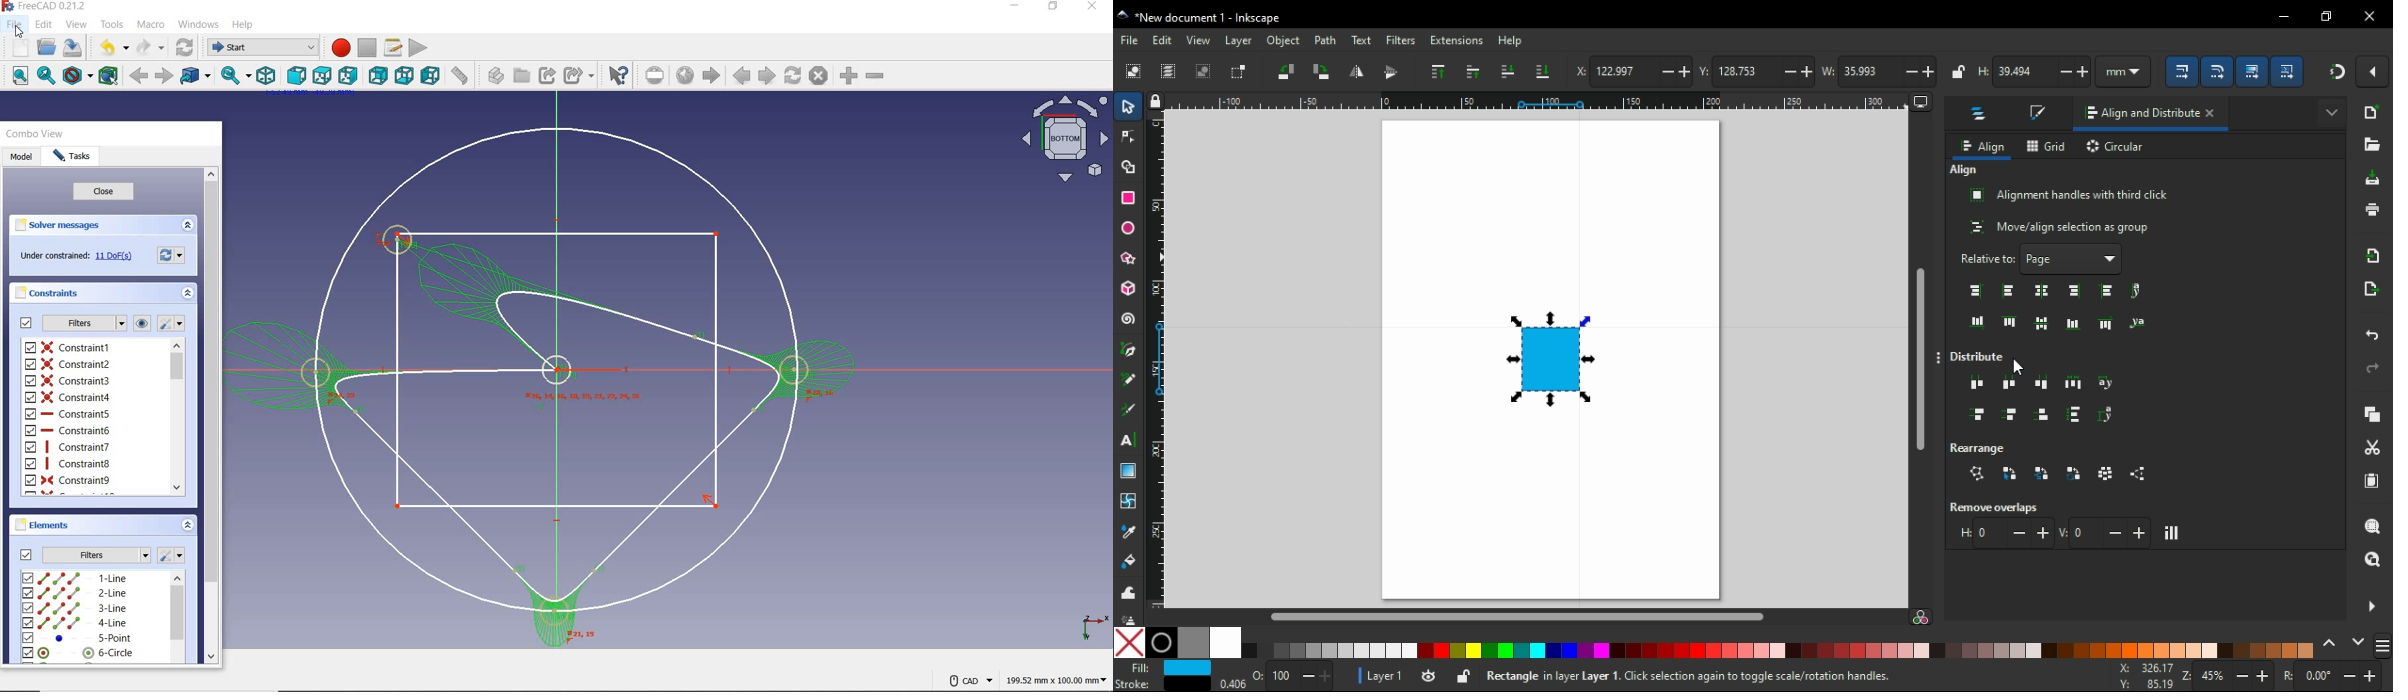 Image resolution: width=2408 pixels, height=700 pixels. I want to click on snap, so click(2336, 72).